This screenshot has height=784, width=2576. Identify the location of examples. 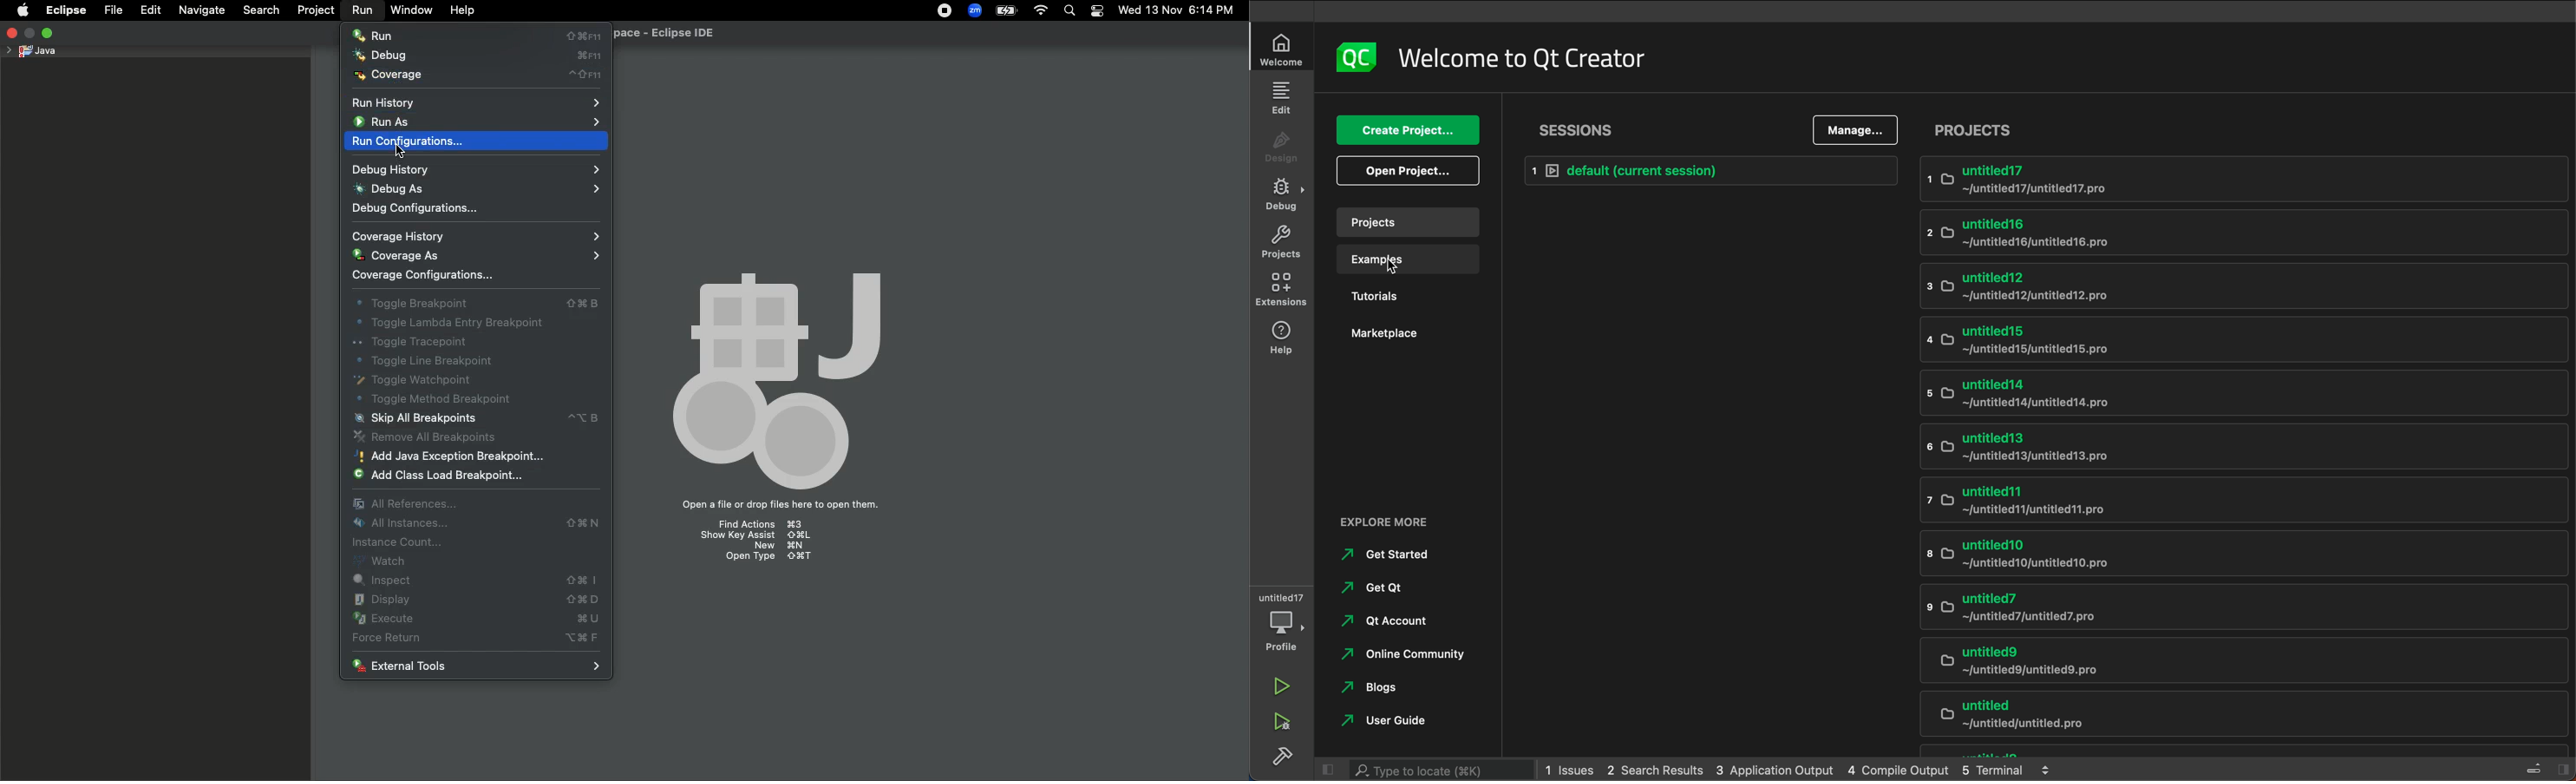
(1410, 260).